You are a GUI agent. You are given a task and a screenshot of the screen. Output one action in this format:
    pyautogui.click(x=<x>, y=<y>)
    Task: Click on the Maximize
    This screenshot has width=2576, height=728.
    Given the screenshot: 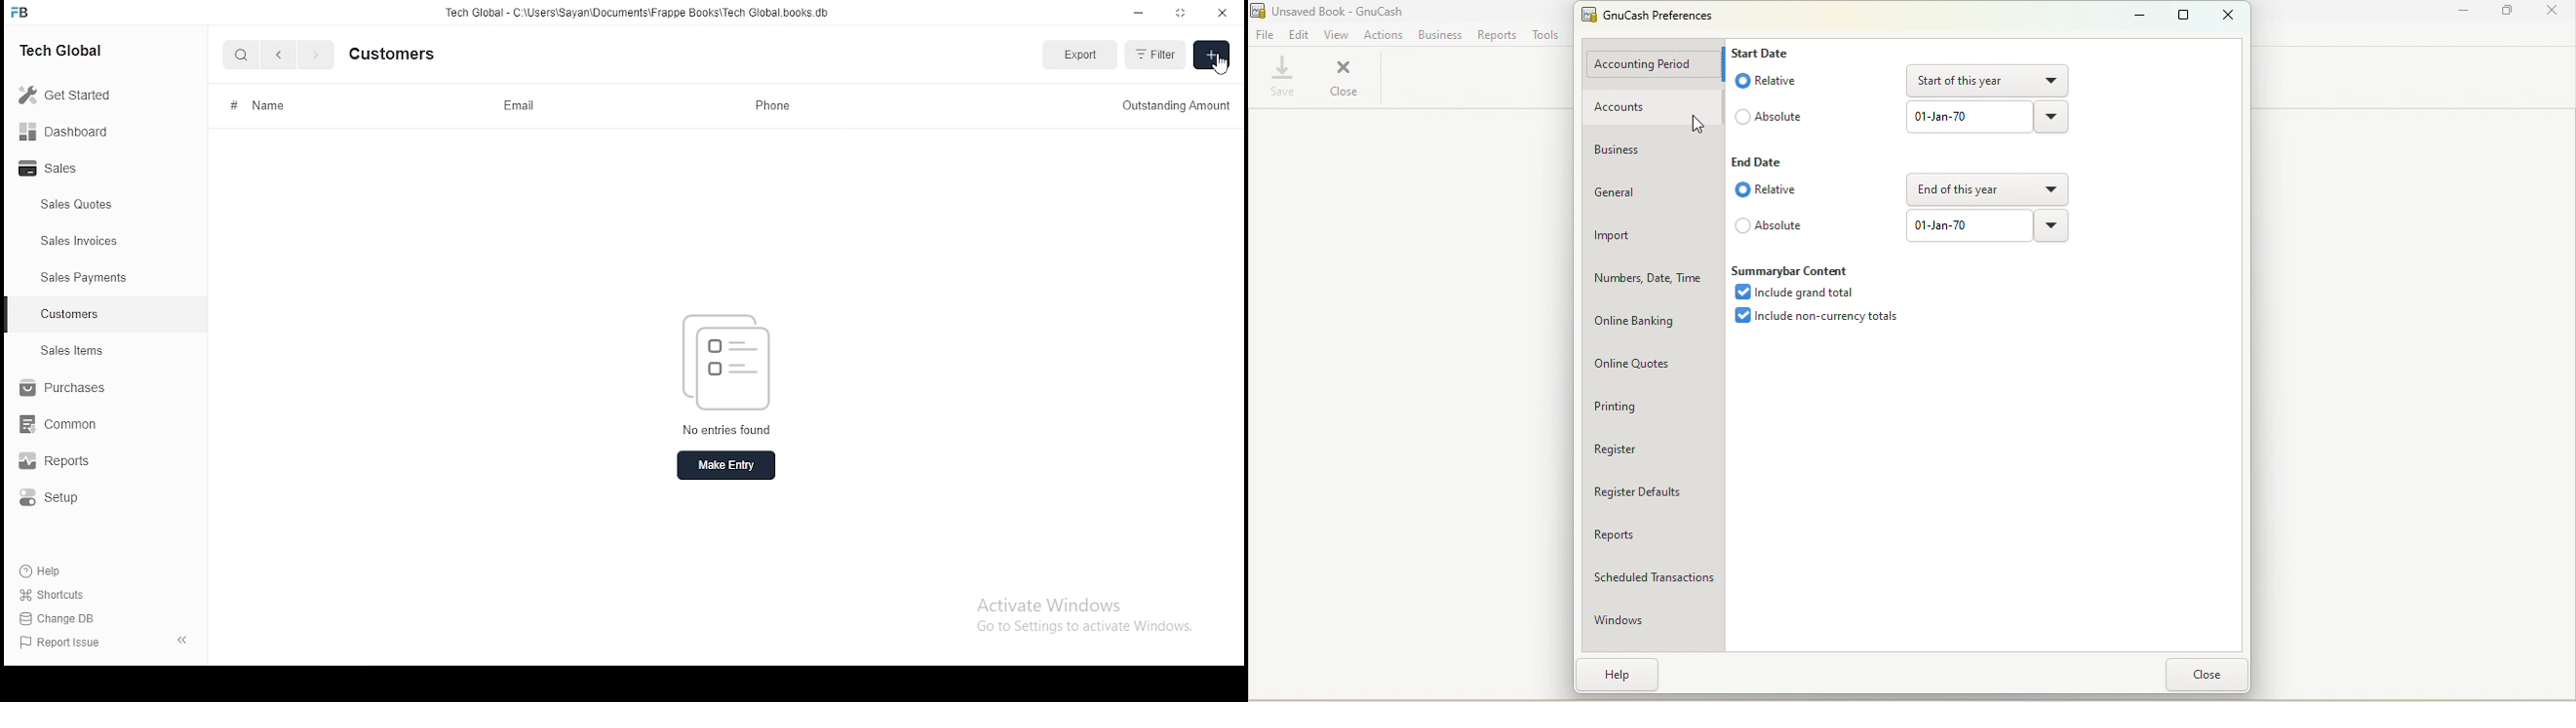 What is the action you would take?
    pyautogui.click(x=2180, y=15)
    